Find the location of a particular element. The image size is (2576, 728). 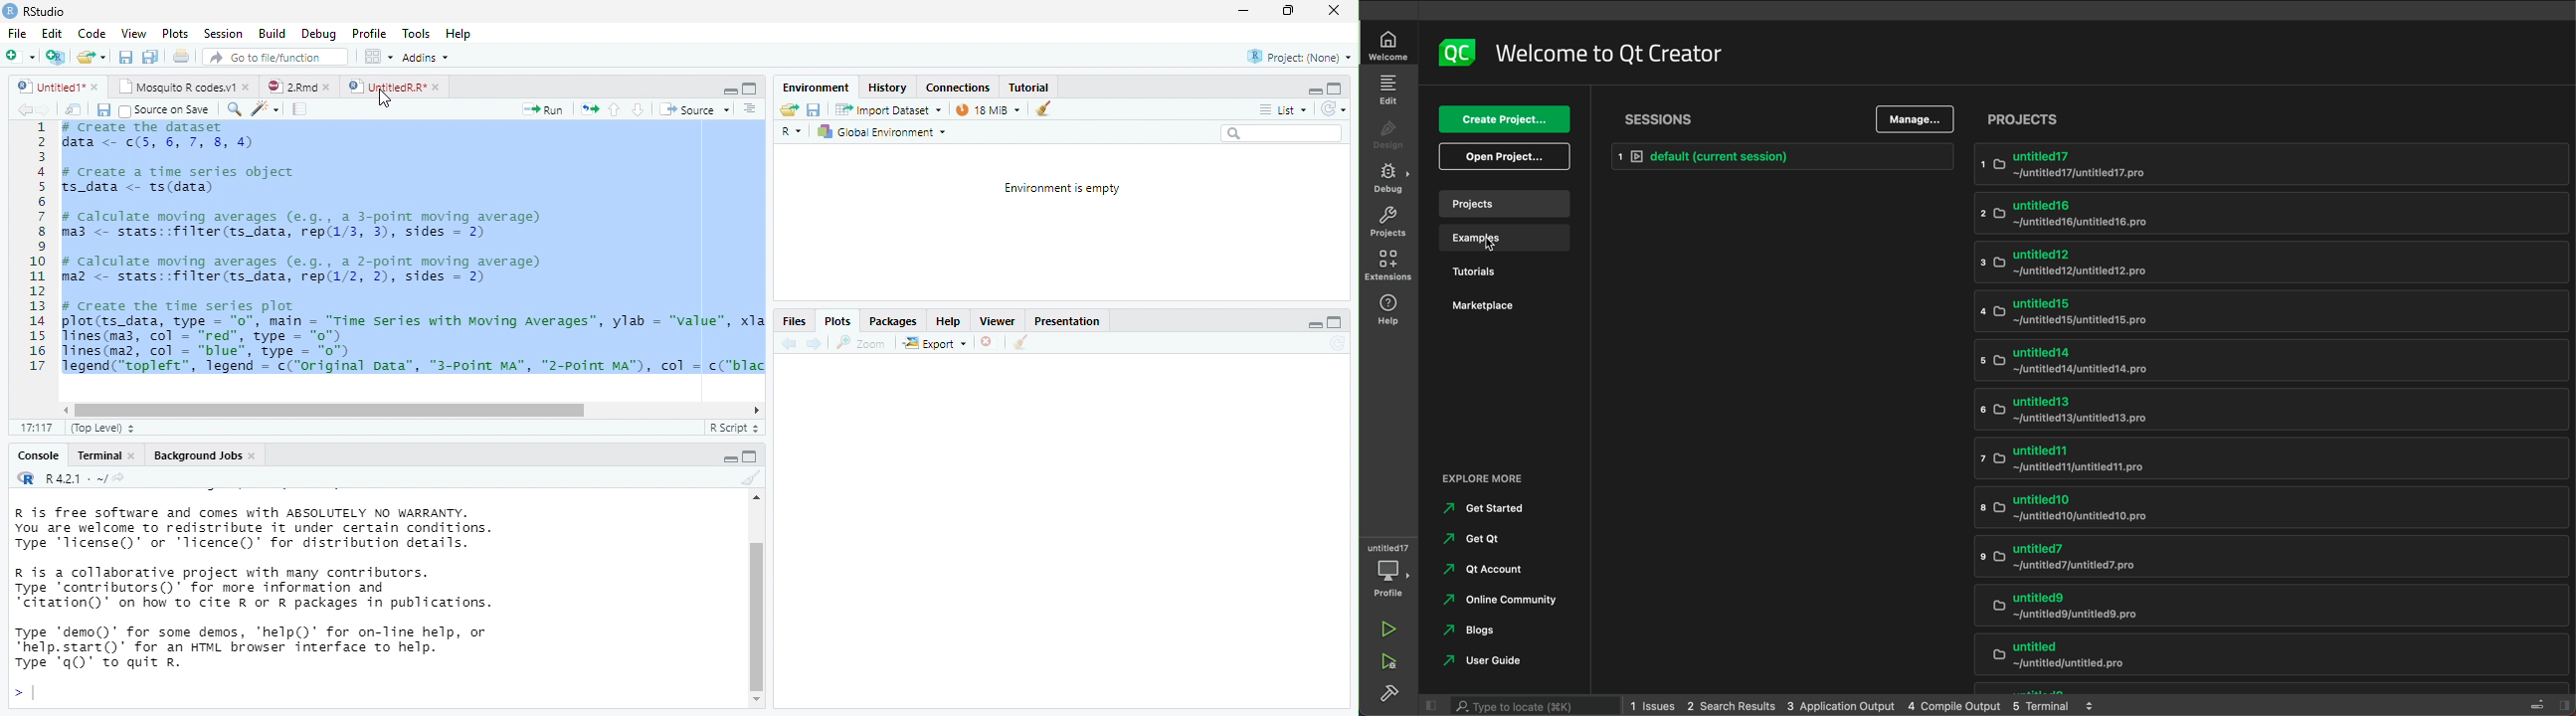

R 4.2.1 . ~/ is located at coordinates (74, 477).